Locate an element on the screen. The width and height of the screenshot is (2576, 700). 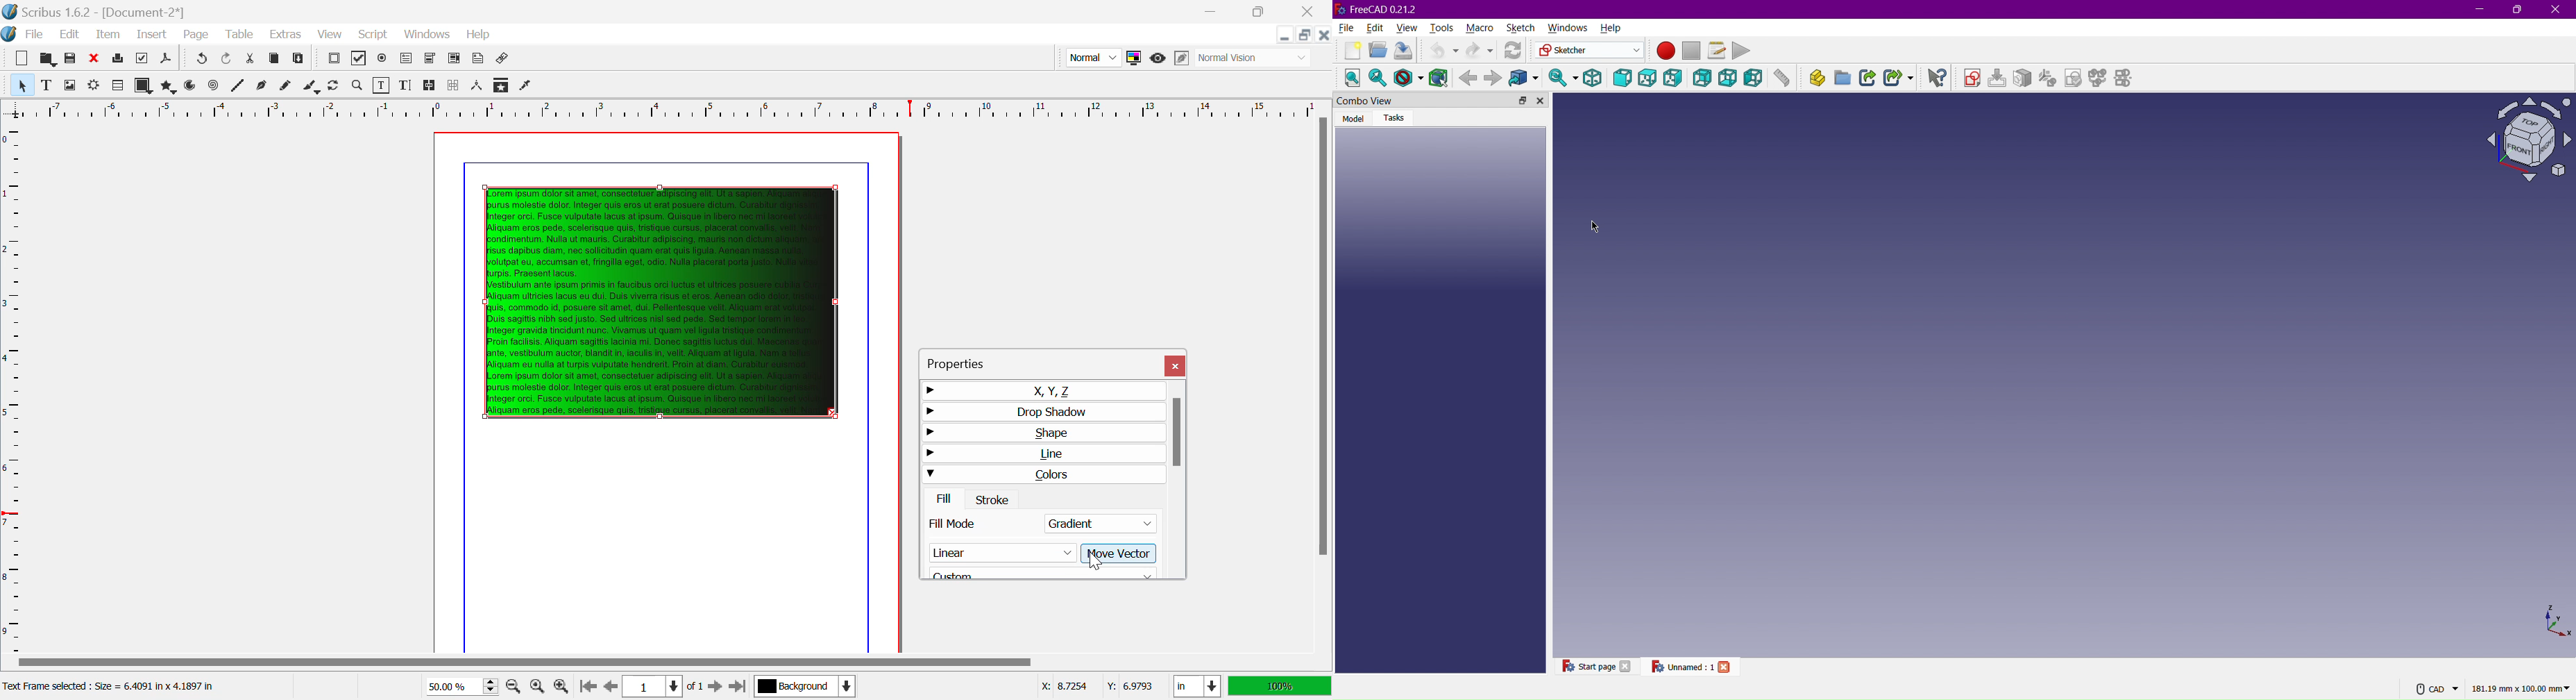
Text Annotation is located at coordinates (477, 60).